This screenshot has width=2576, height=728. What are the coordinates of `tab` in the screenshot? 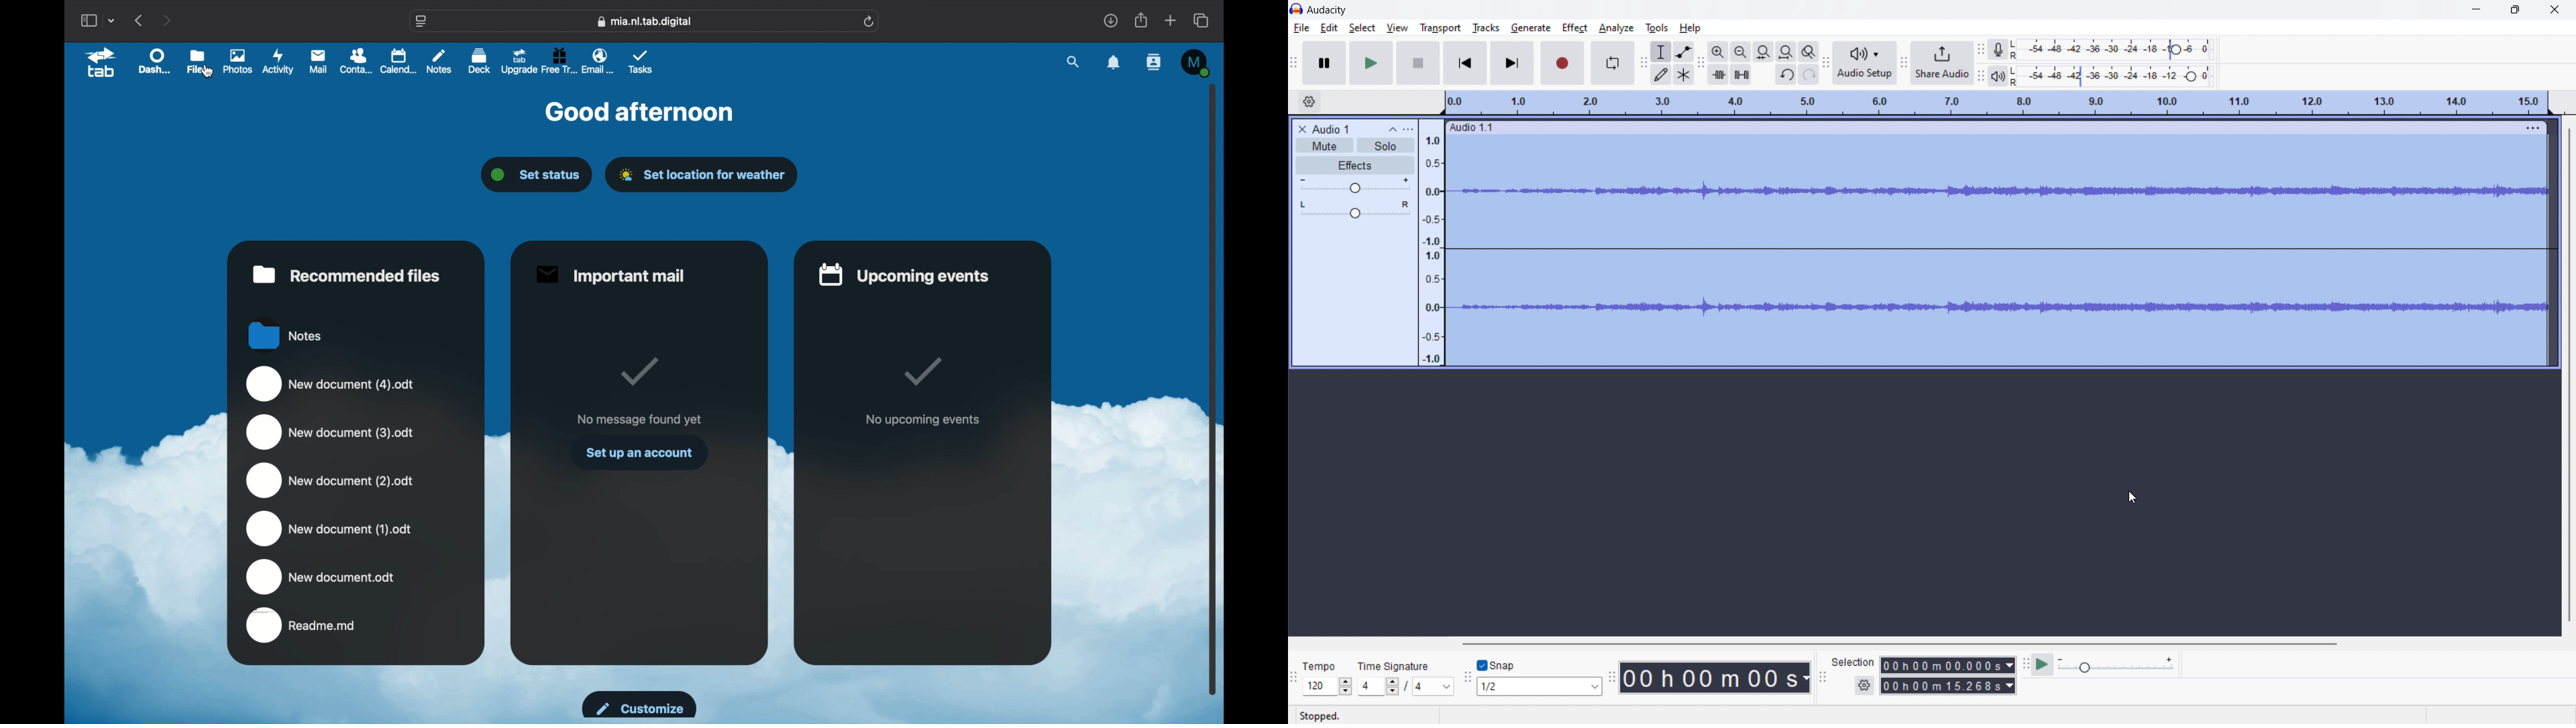 It's located at (101, 64).